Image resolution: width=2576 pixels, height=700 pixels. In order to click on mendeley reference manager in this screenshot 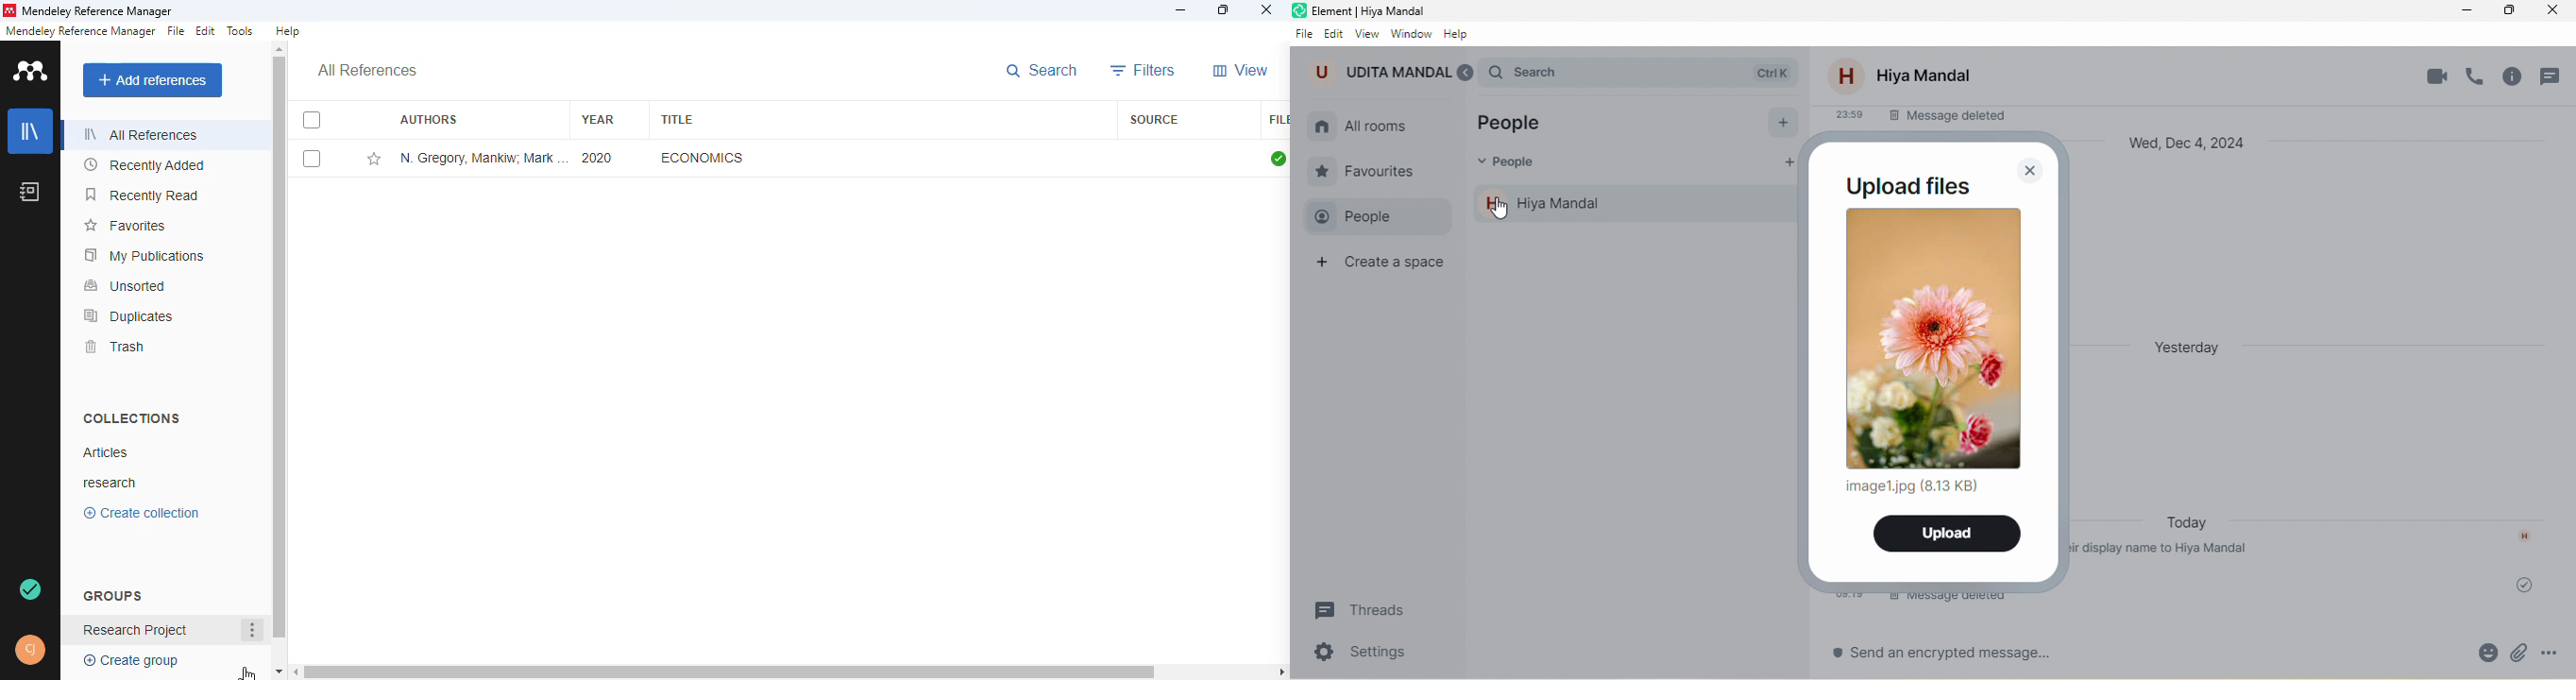, I will do `click(97, 11)`.